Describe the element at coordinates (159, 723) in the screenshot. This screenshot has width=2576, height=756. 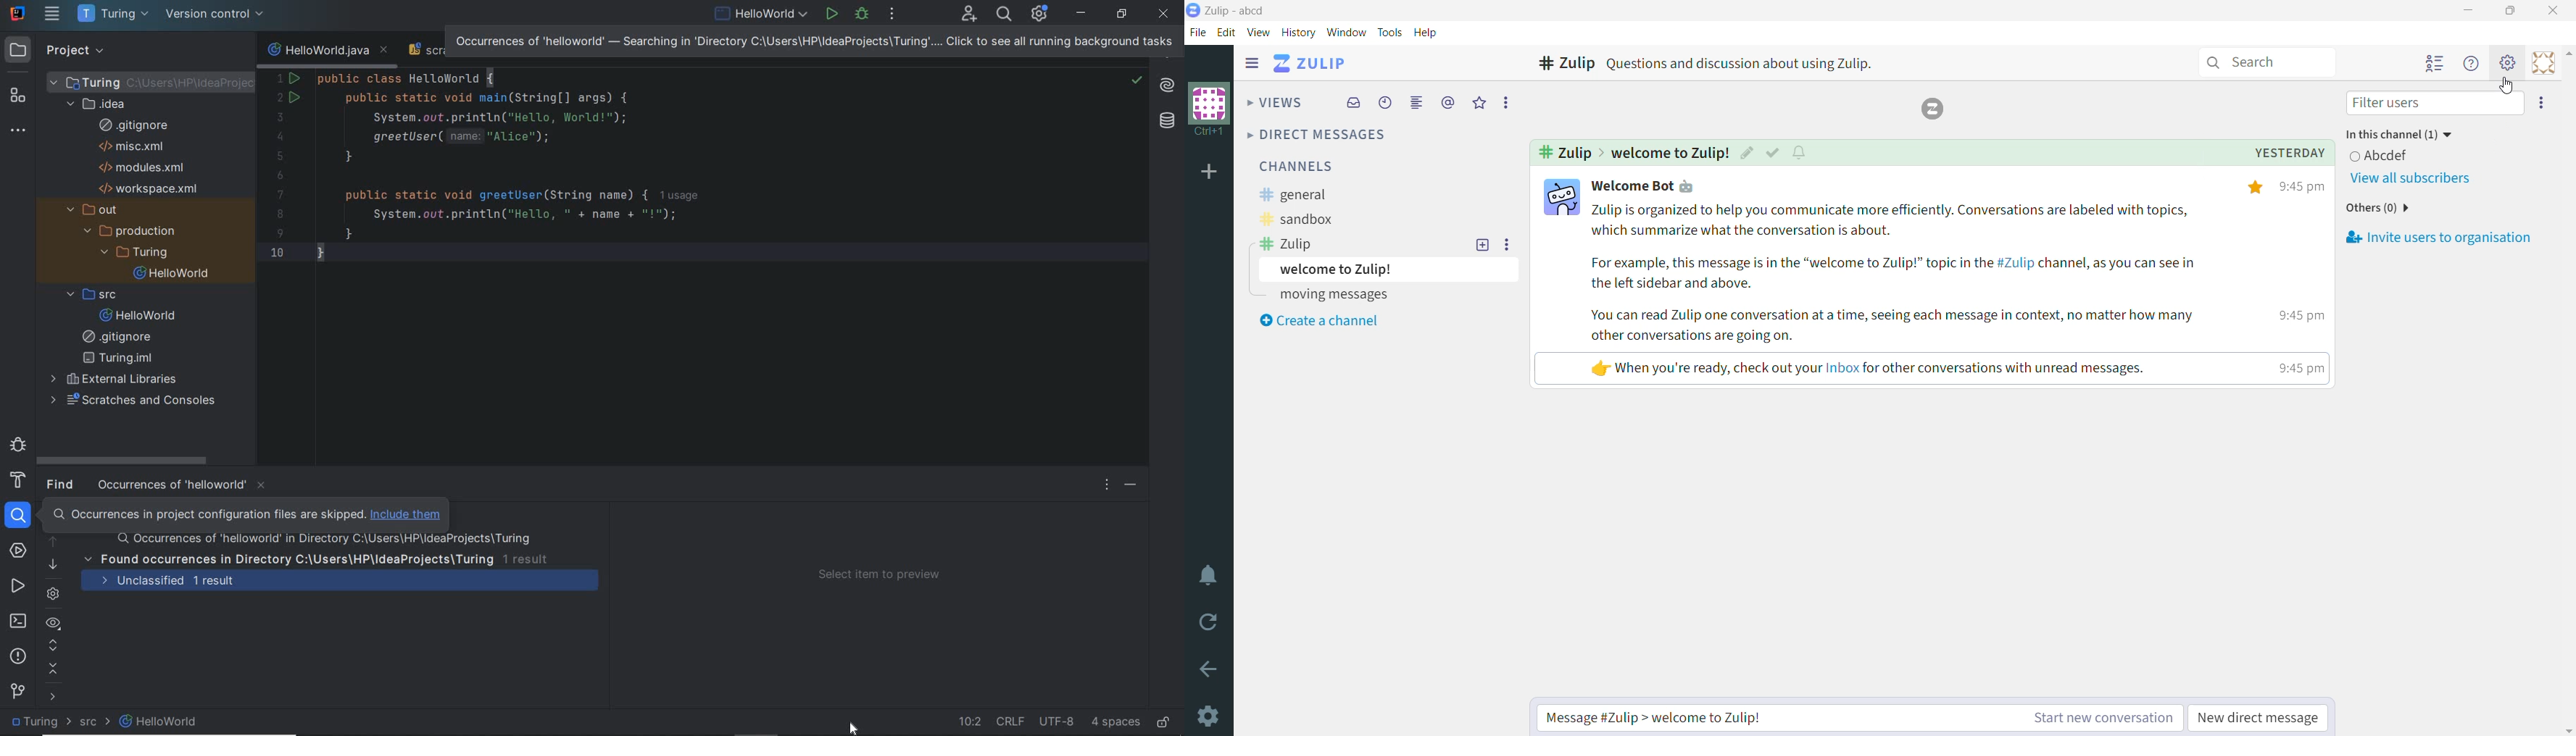
I see `HelloWorld` at that location.